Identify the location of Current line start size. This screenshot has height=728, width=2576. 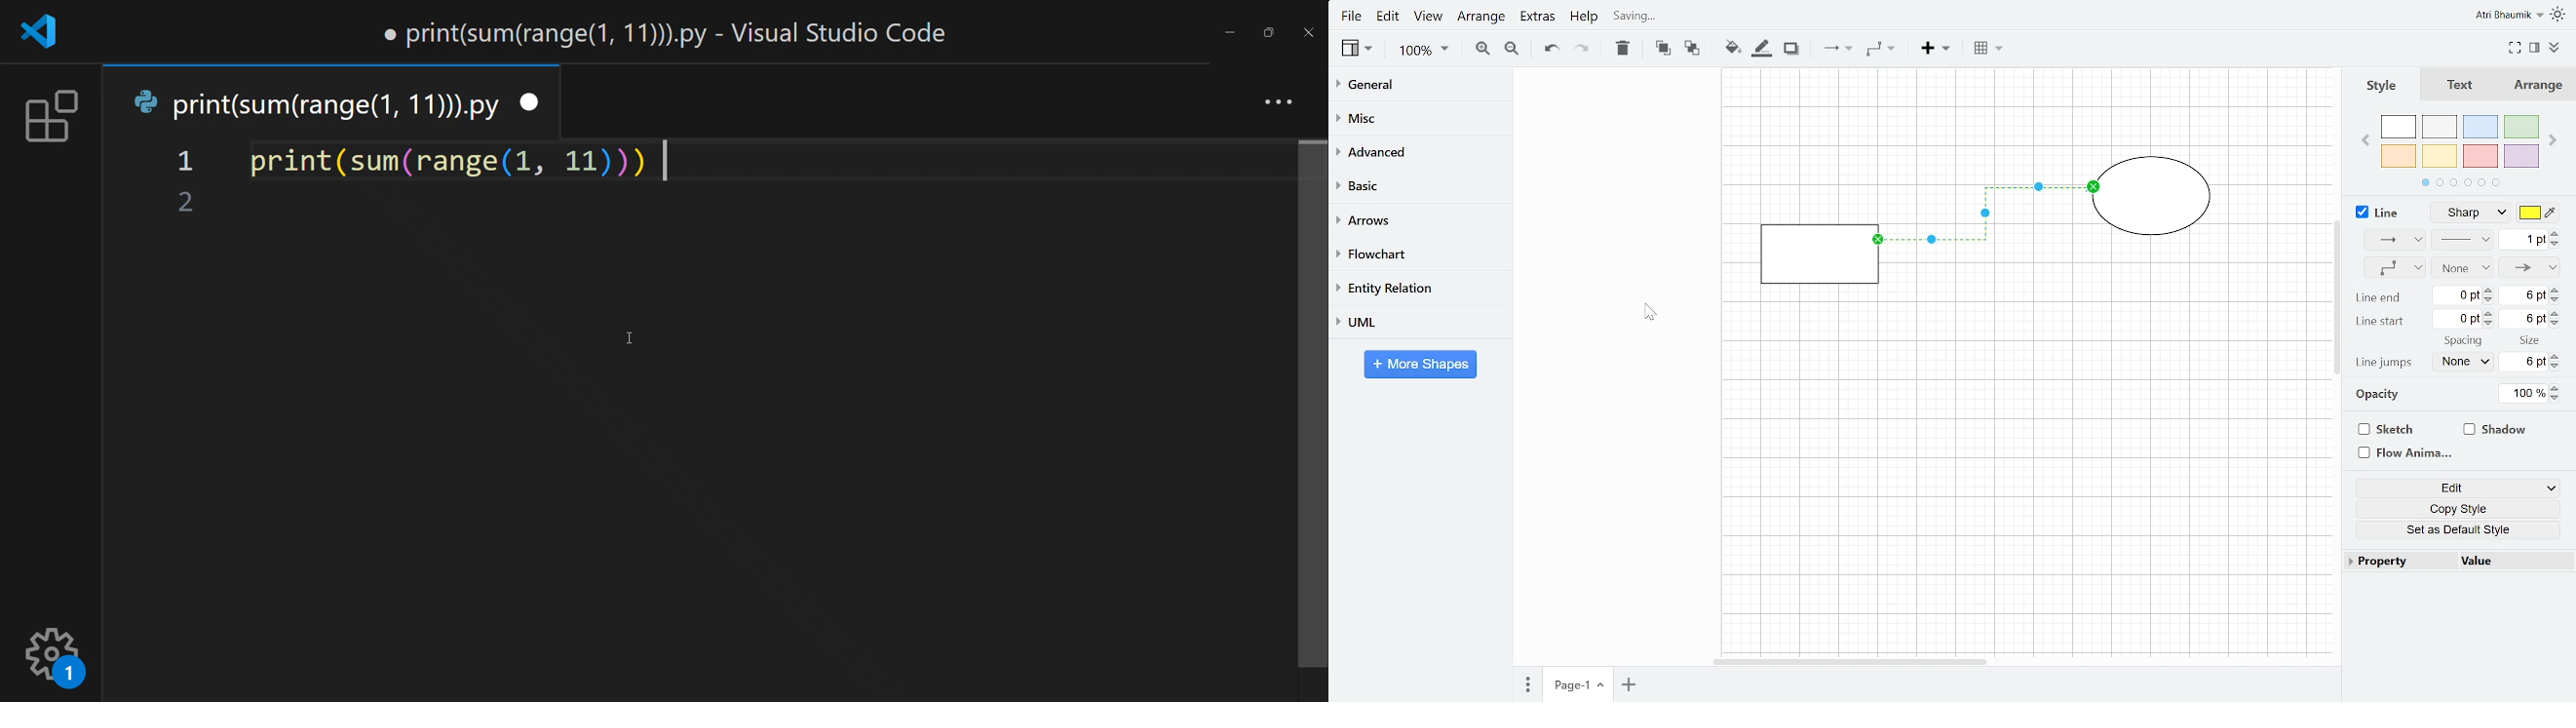
(2524, 319).